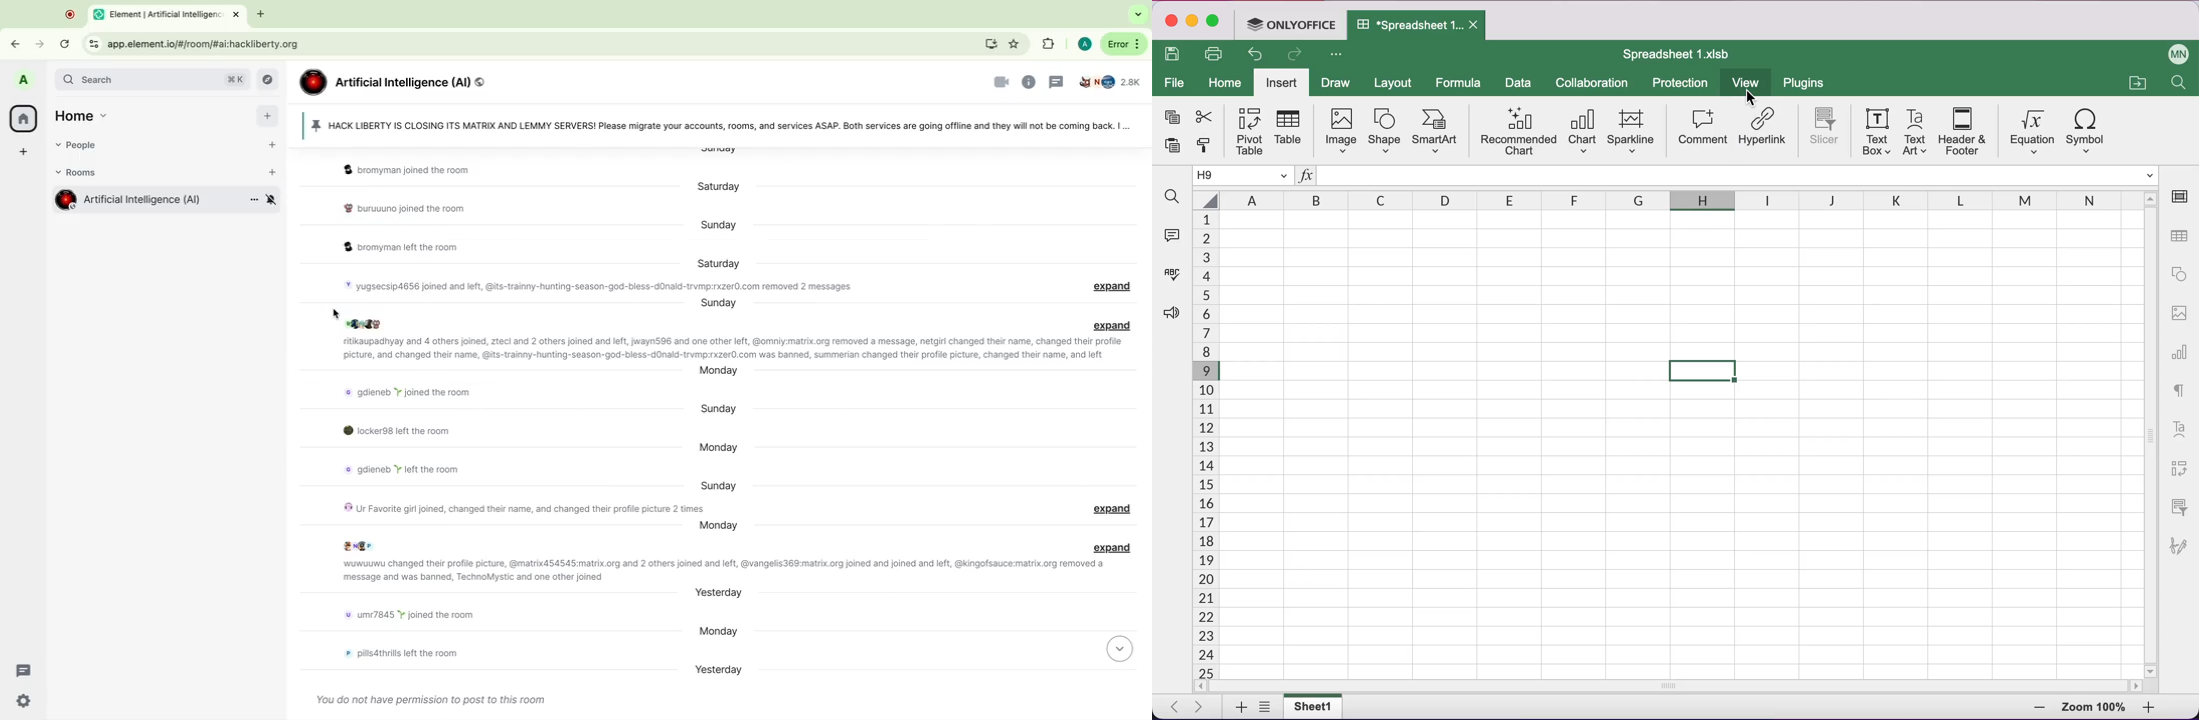  Describe the element at coordinates (717, 633) in the screenshot. I see `Day` at that location.